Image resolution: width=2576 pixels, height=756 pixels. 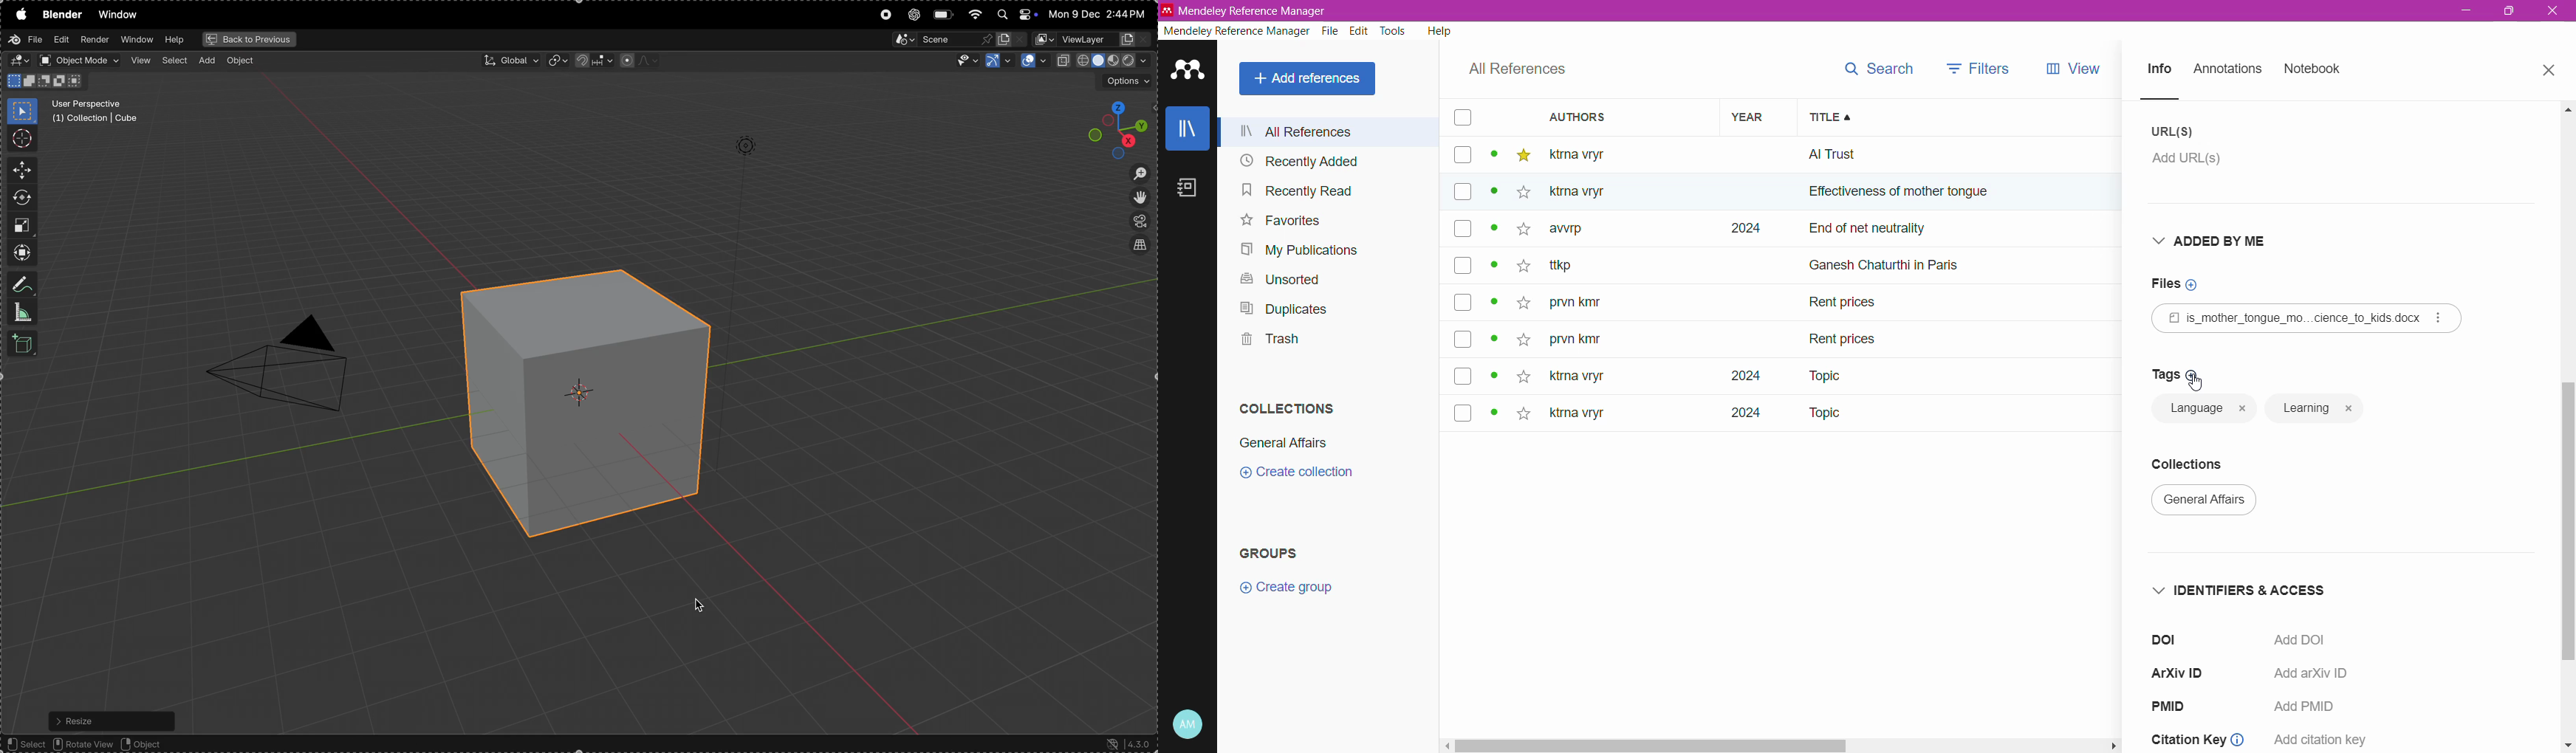 I want to click on transform pviot, so click(x=557, y=61).